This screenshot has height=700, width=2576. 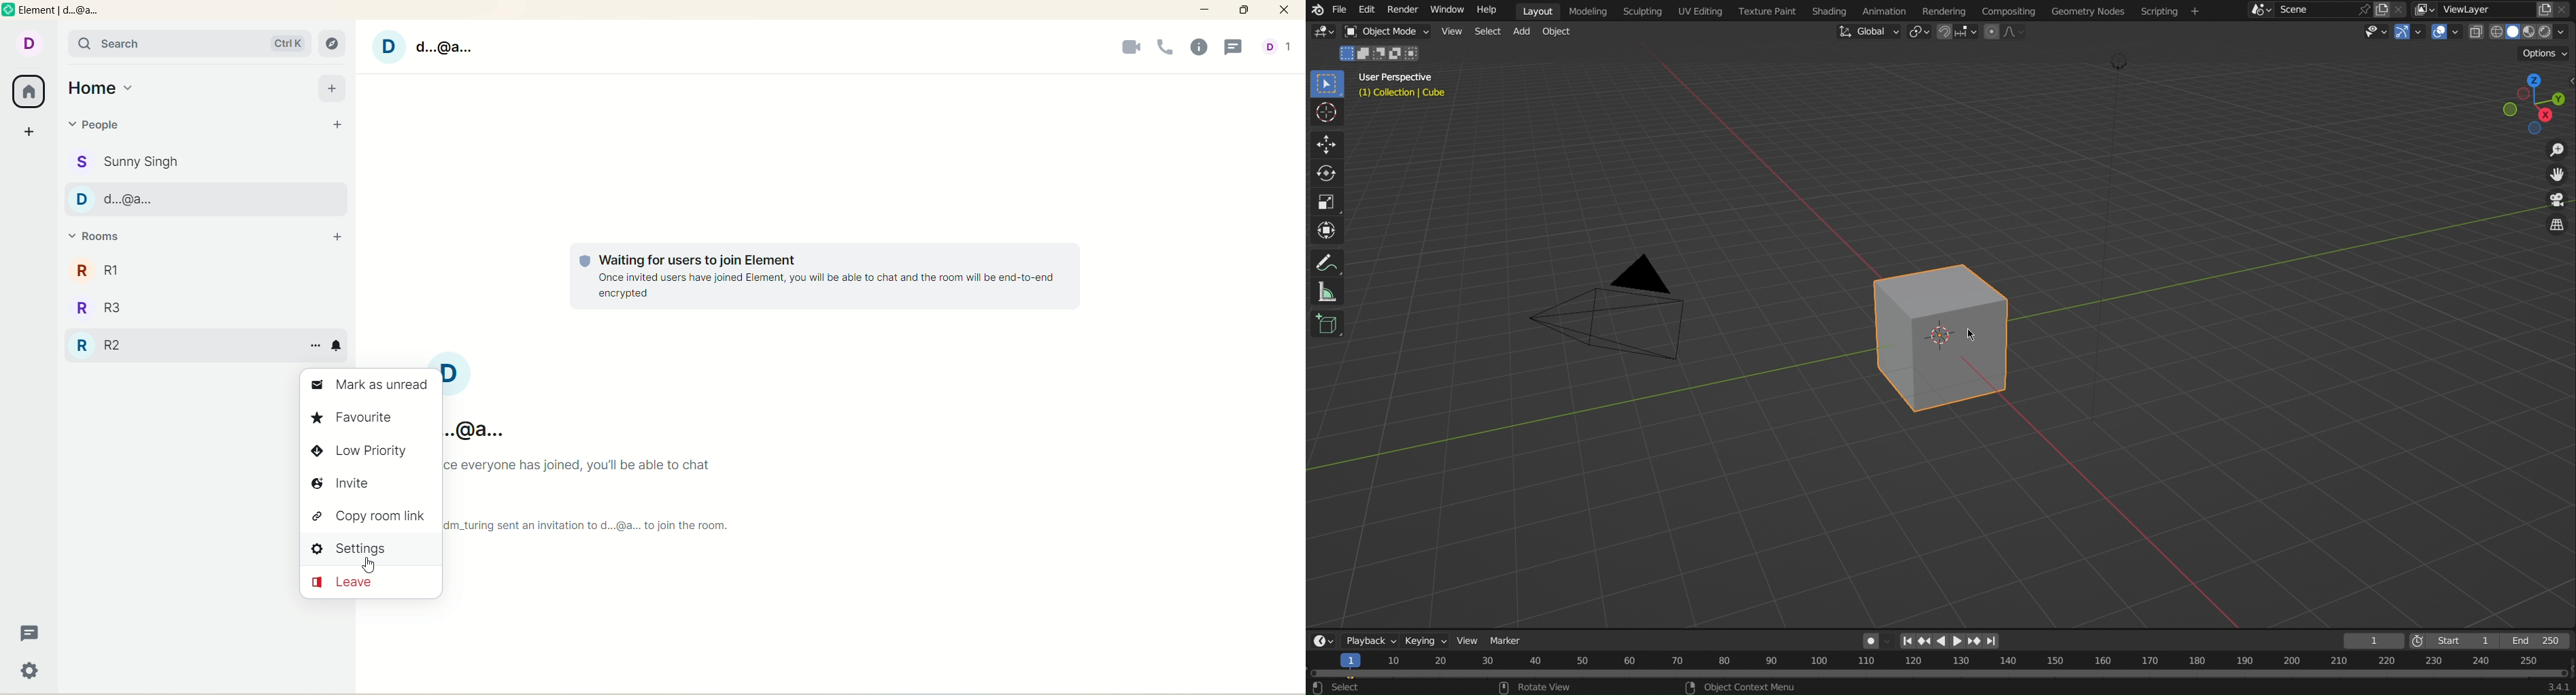 I want to click on options, so click(x=313, y=345).